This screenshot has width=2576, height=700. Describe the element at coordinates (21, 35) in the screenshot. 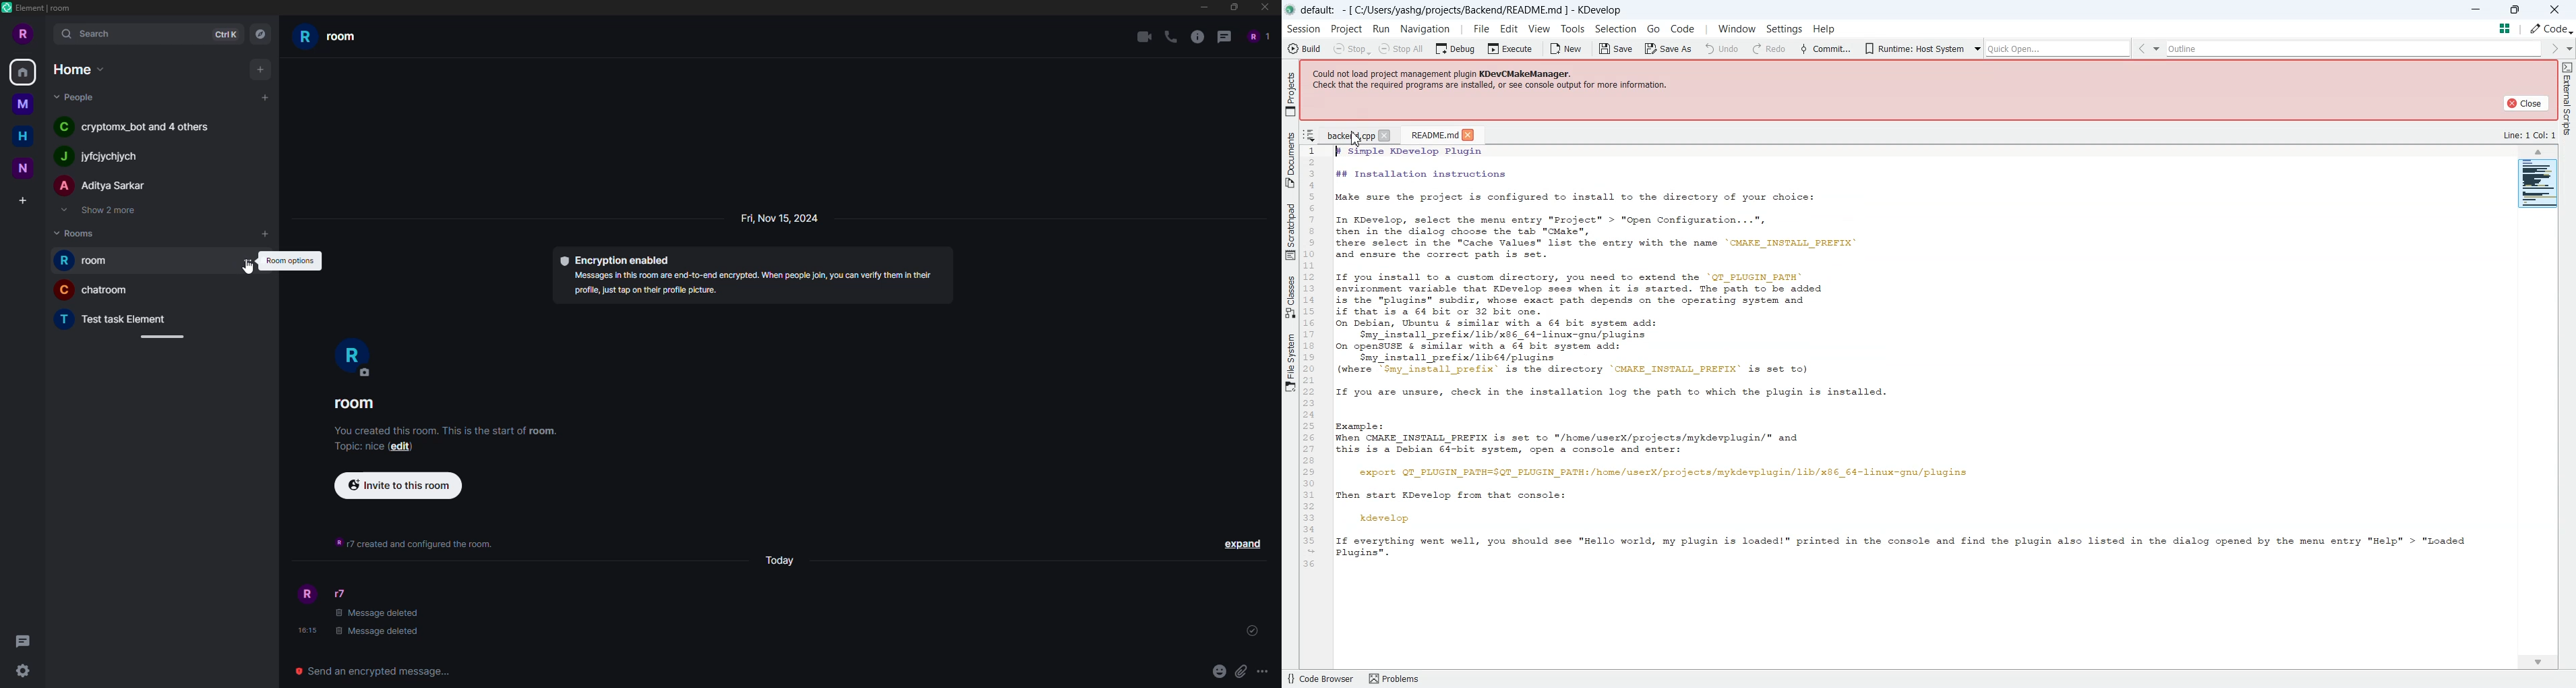

I see `r` at that location.